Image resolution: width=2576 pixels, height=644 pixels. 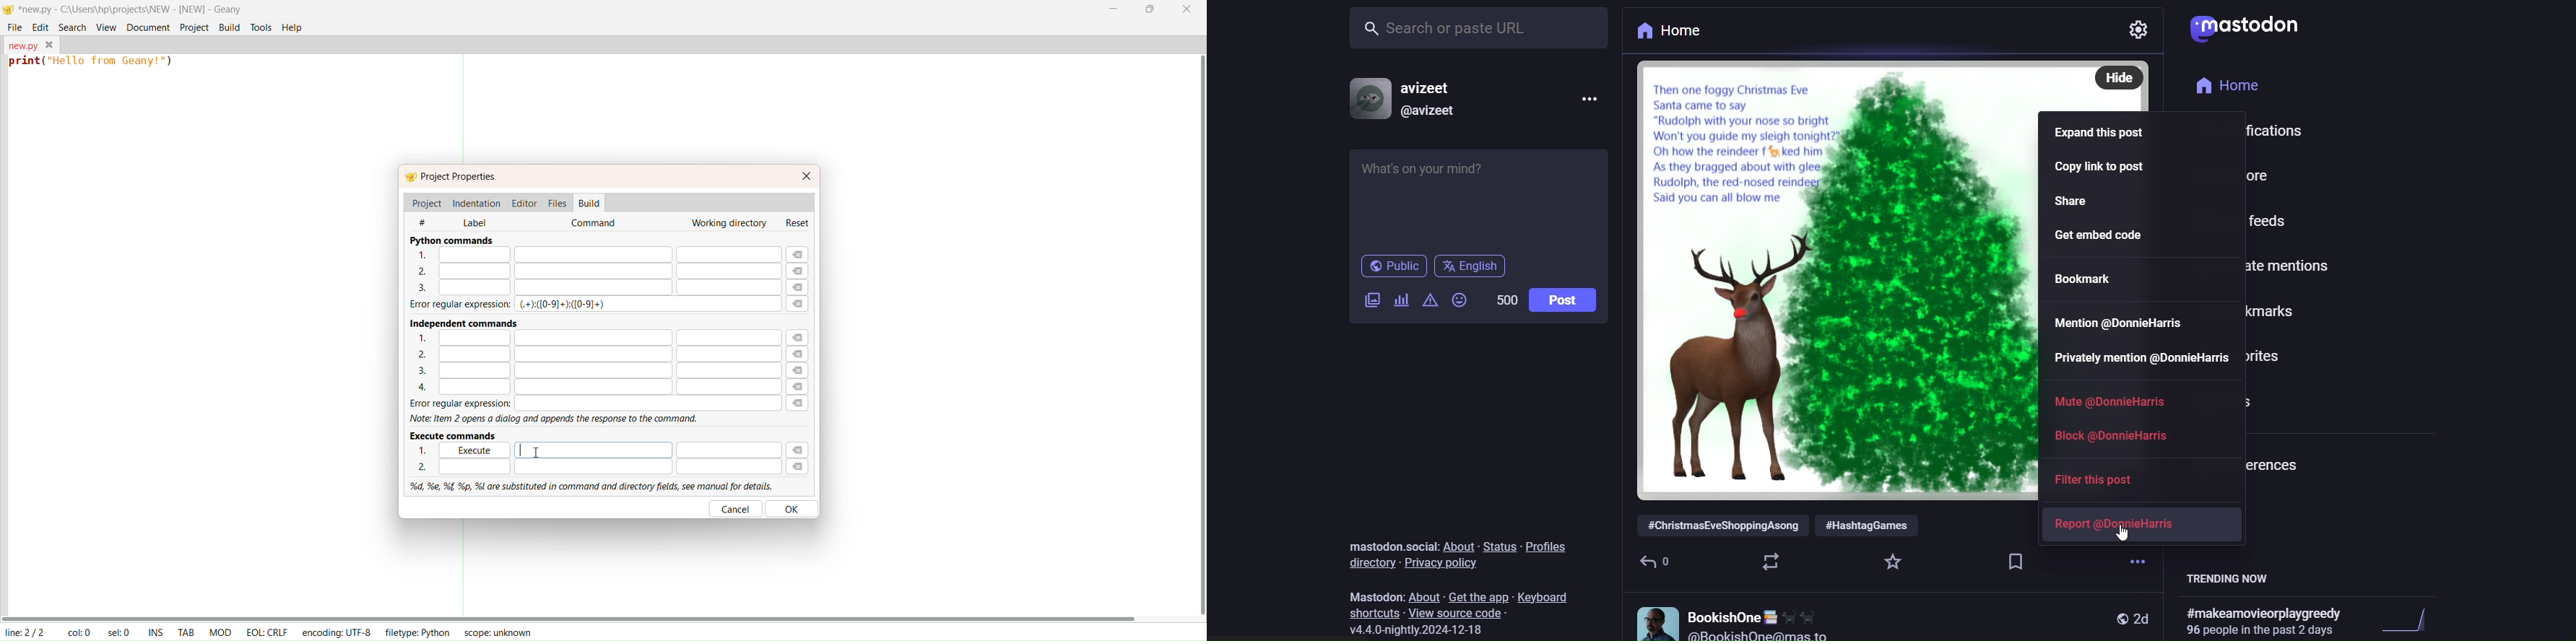 I want to click on post, so click(x=1565, y=299).